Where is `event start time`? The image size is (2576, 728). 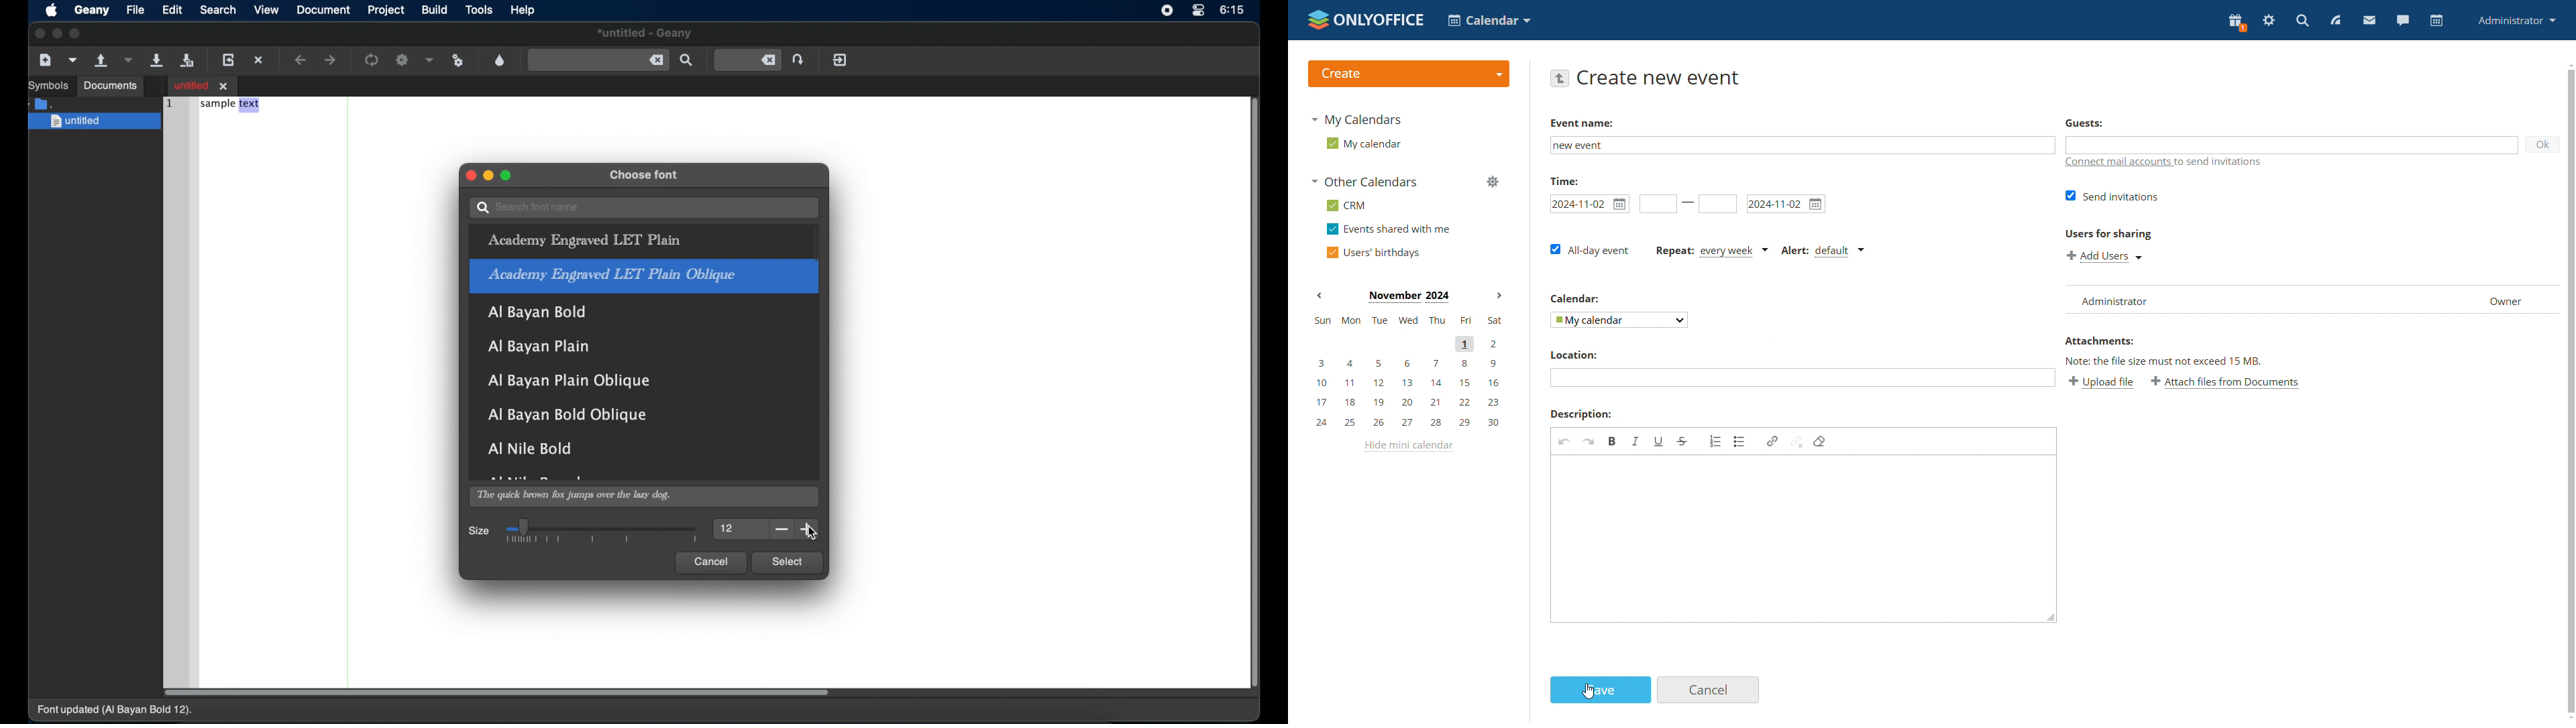 event start time is located at coordinates (1656, 203).